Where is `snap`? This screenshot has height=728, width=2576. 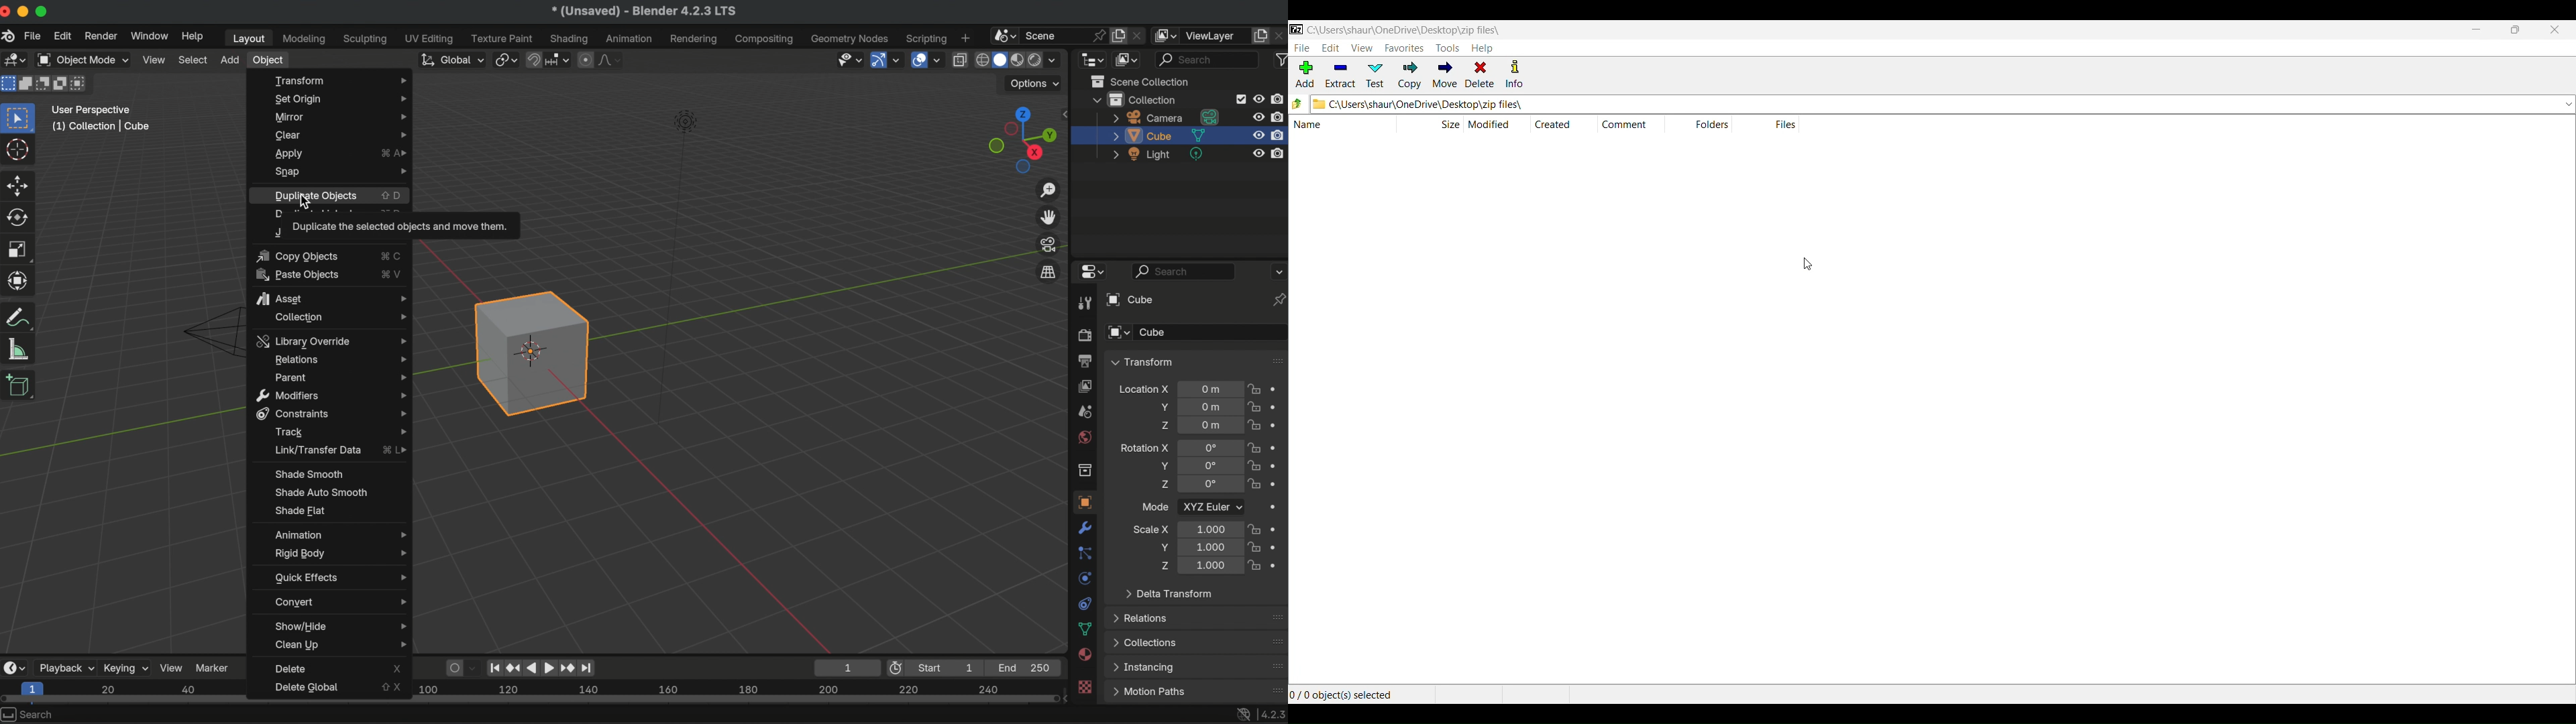 snap is located at coordinates (535, 58).